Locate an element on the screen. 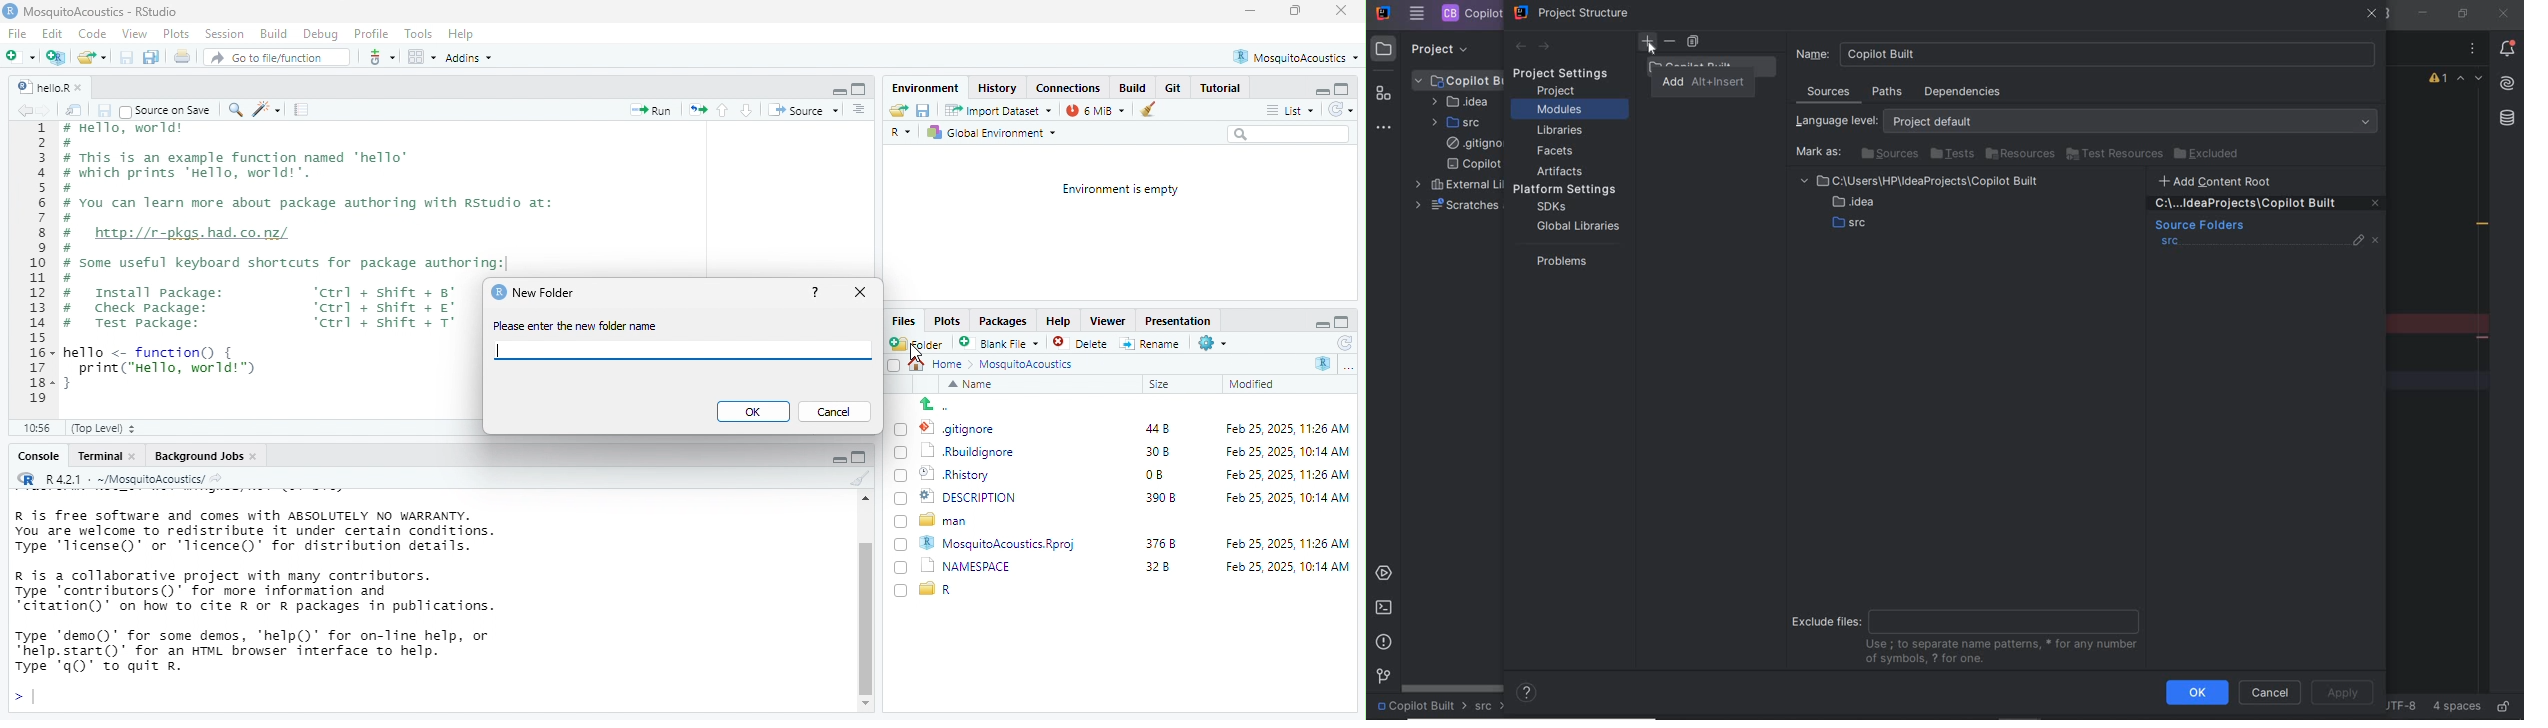 This screenshot has height=728, width=2548. name is located at coordinates (972, 385).